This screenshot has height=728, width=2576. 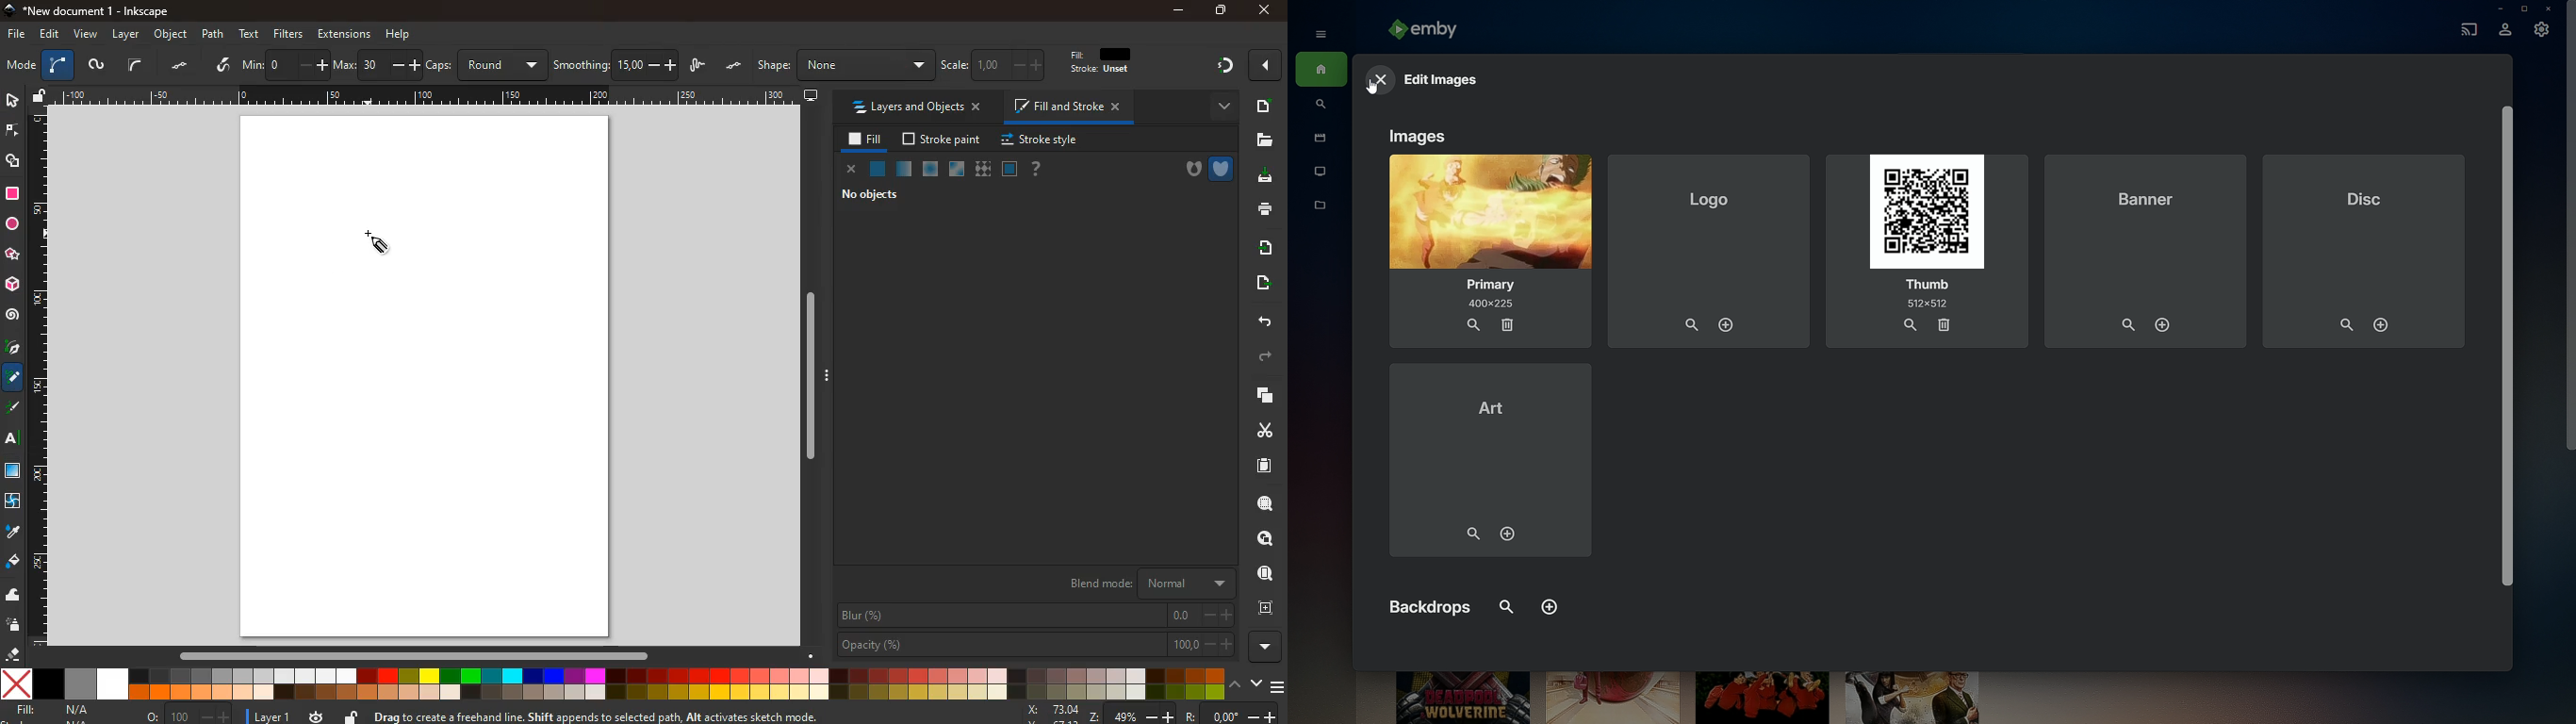 I want to click on dots, so click(x=735, y=66).